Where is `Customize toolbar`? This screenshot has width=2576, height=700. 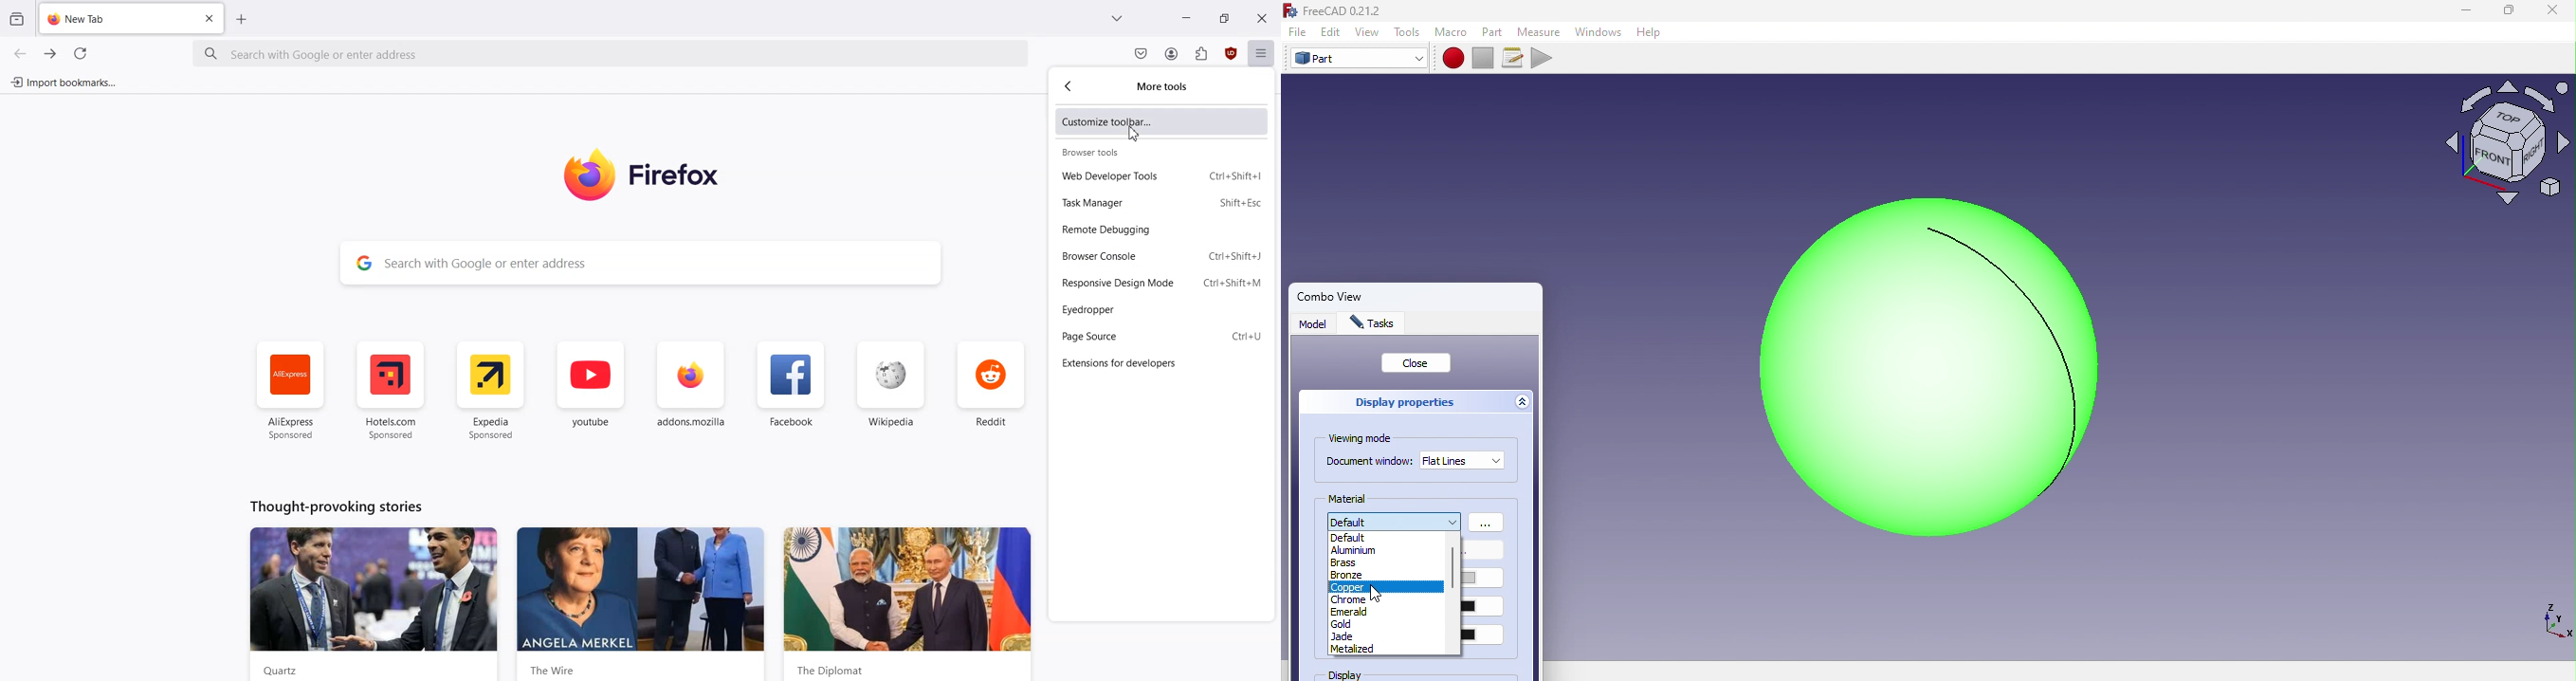
Customize toolbar is located at coordinates (1163, 121).